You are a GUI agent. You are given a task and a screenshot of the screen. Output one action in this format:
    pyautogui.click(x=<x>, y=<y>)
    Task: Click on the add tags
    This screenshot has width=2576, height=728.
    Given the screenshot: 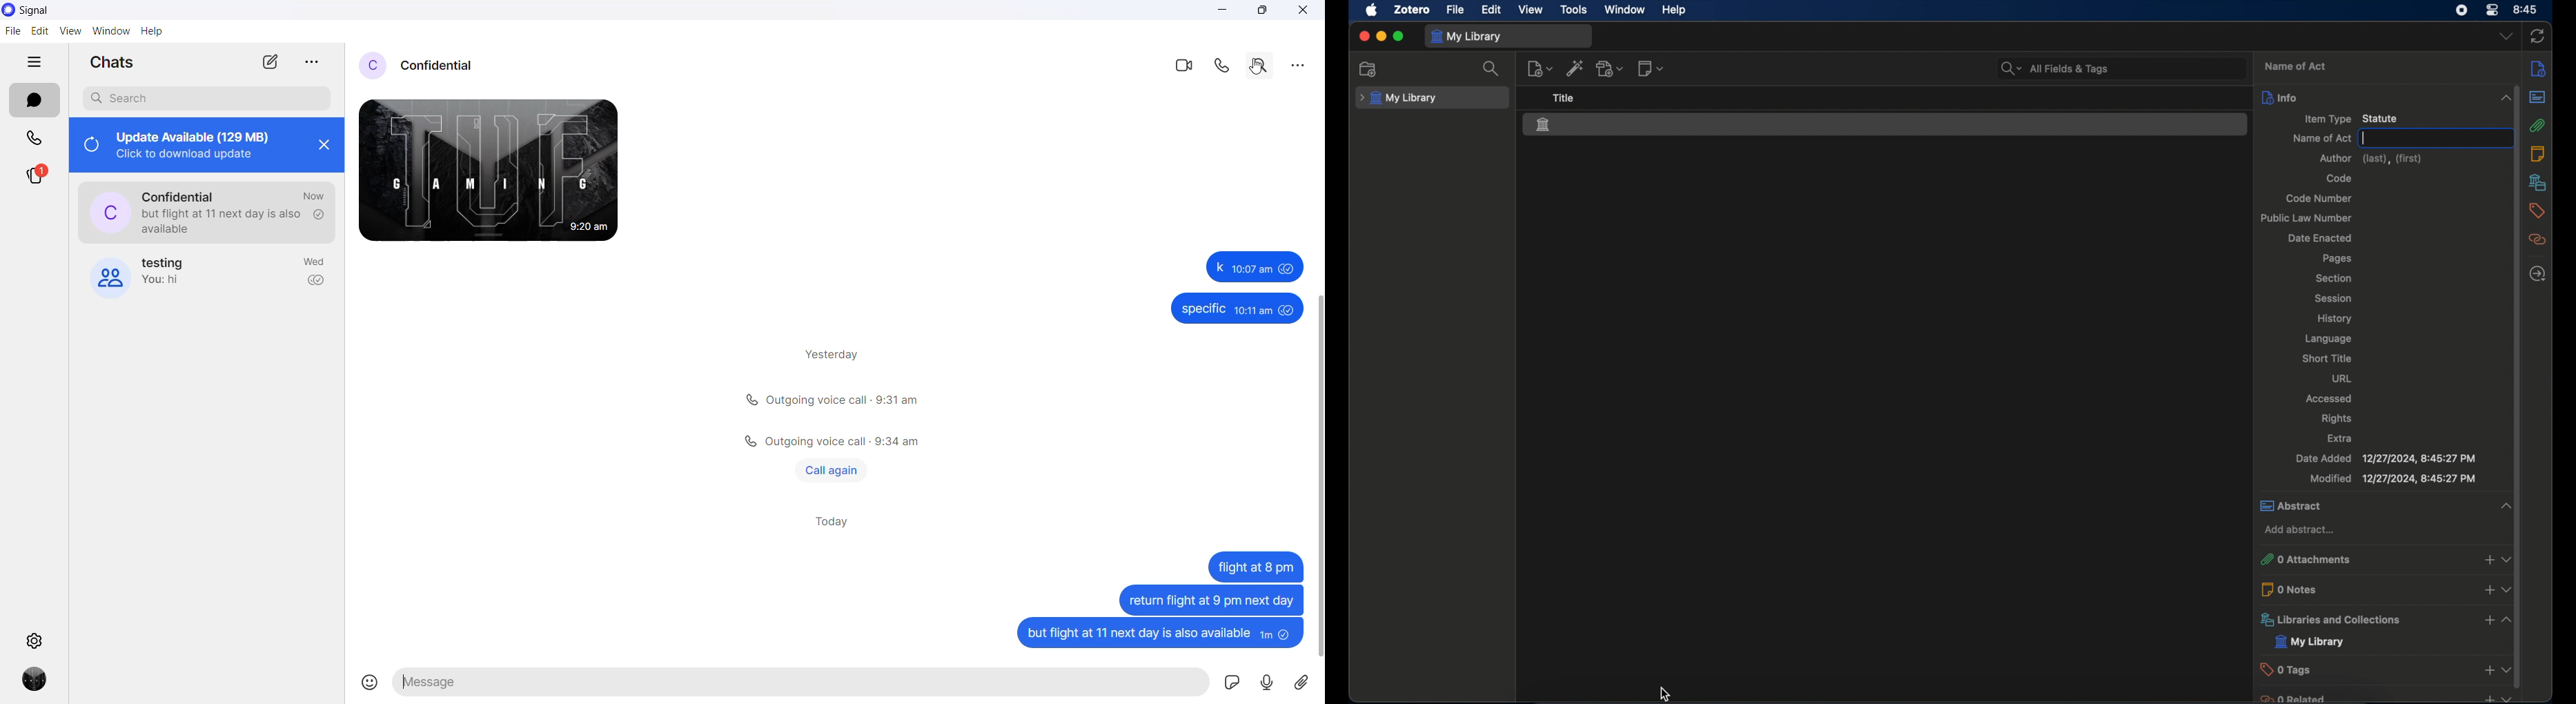 What is the action you would take?
    pyautogui.click(x=2488, y=671)
    